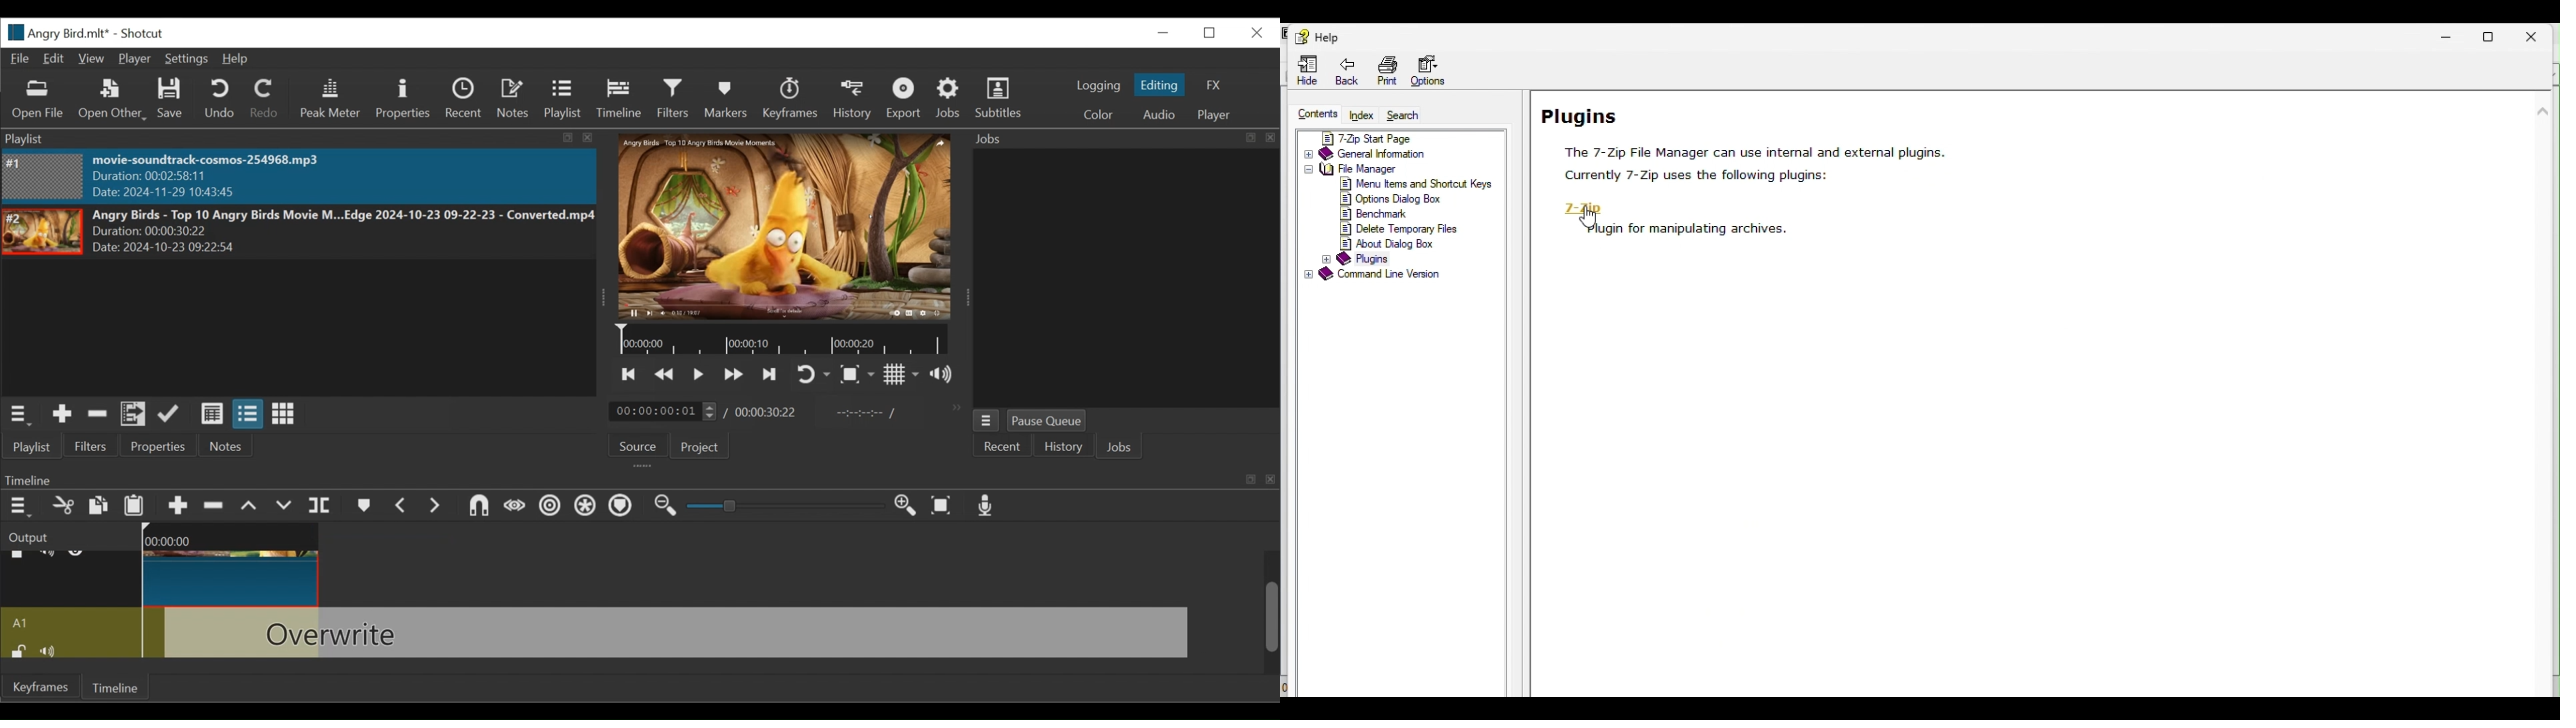 This screenshot has height=728, width=2576. I want to click on Source, so click(639, 447).